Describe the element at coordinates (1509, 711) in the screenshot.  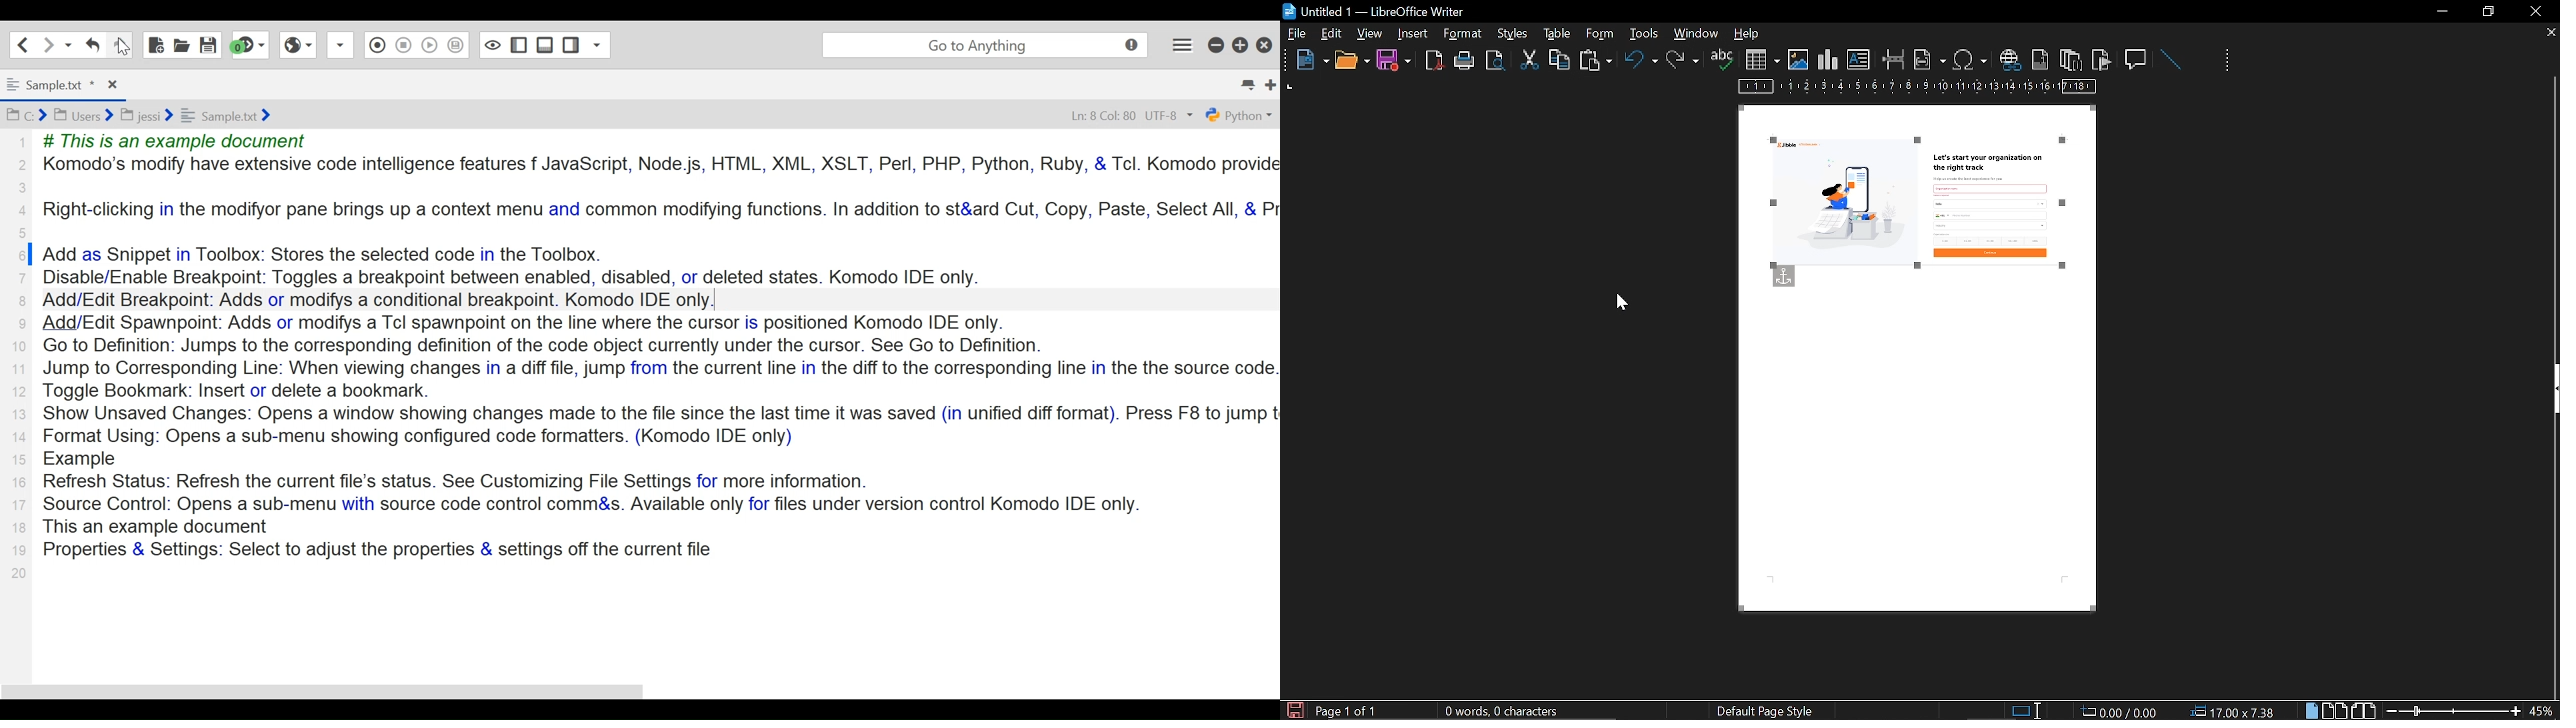
I see `word count` at that location.